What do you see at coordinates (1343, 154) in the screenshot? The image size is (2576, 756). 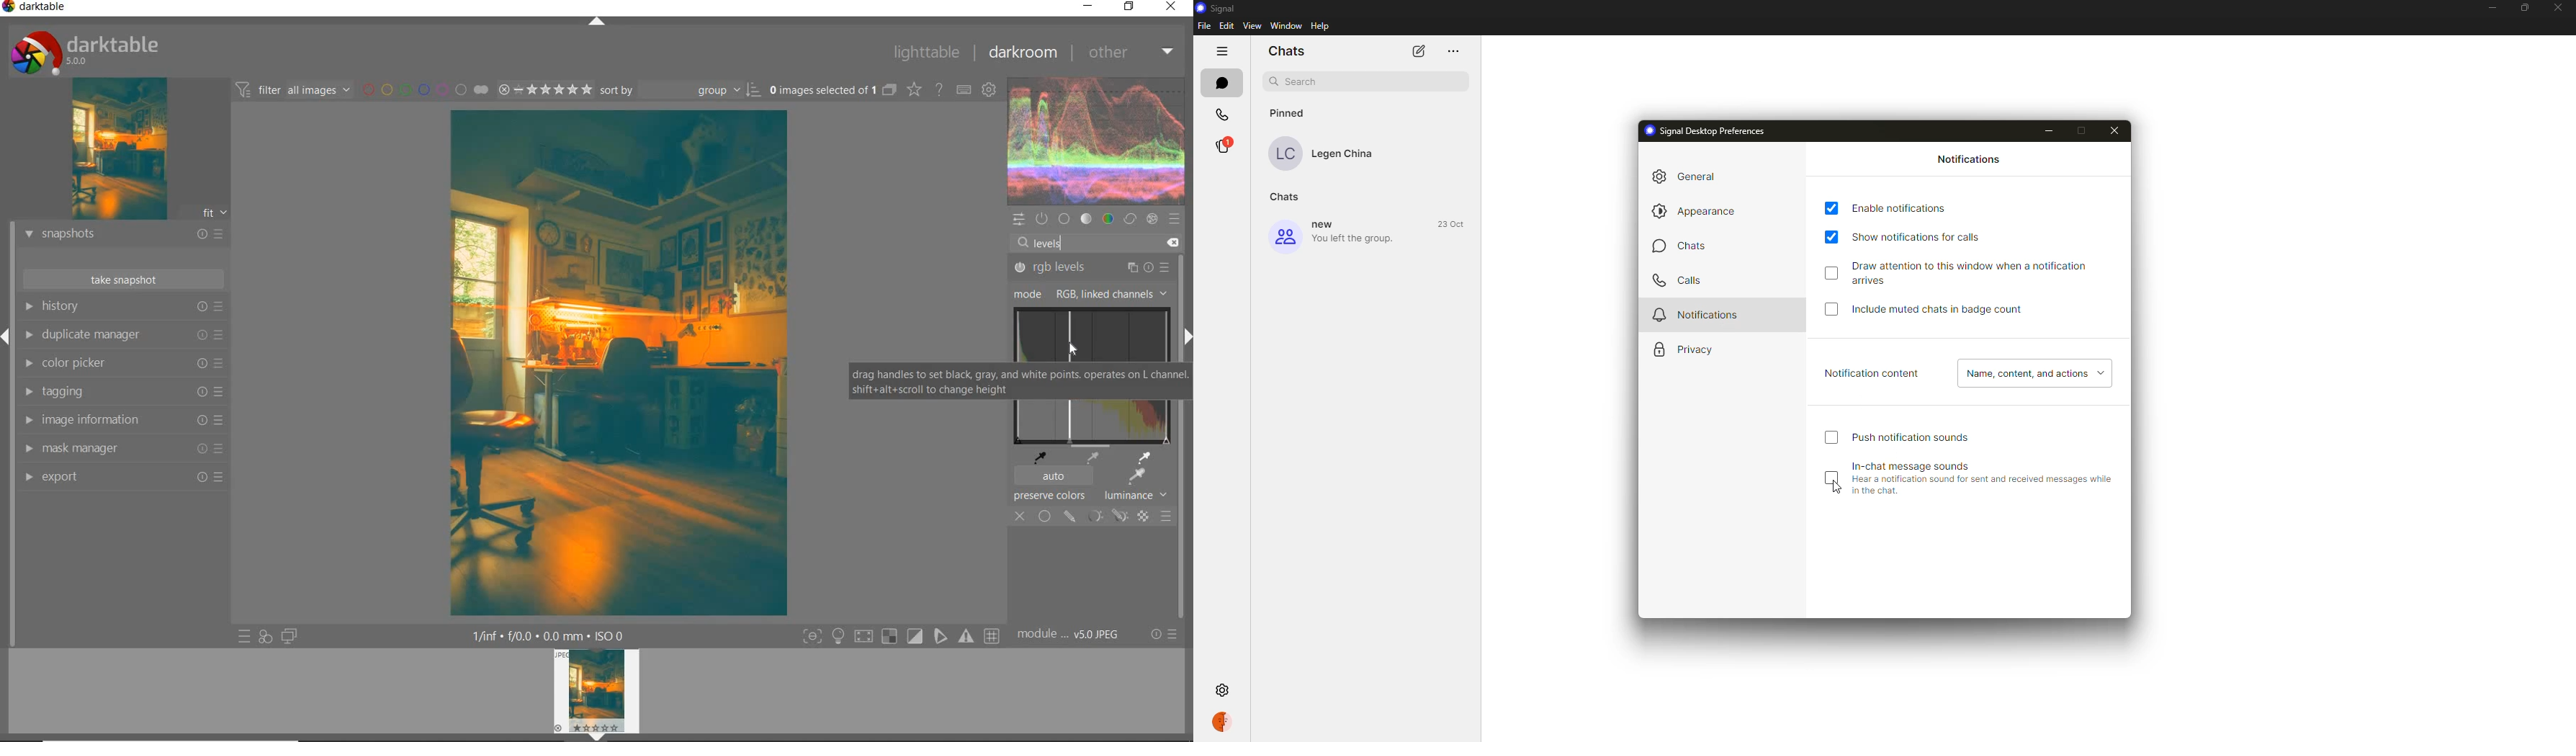 I see `Legen China` at bounding box center [1343, 154].